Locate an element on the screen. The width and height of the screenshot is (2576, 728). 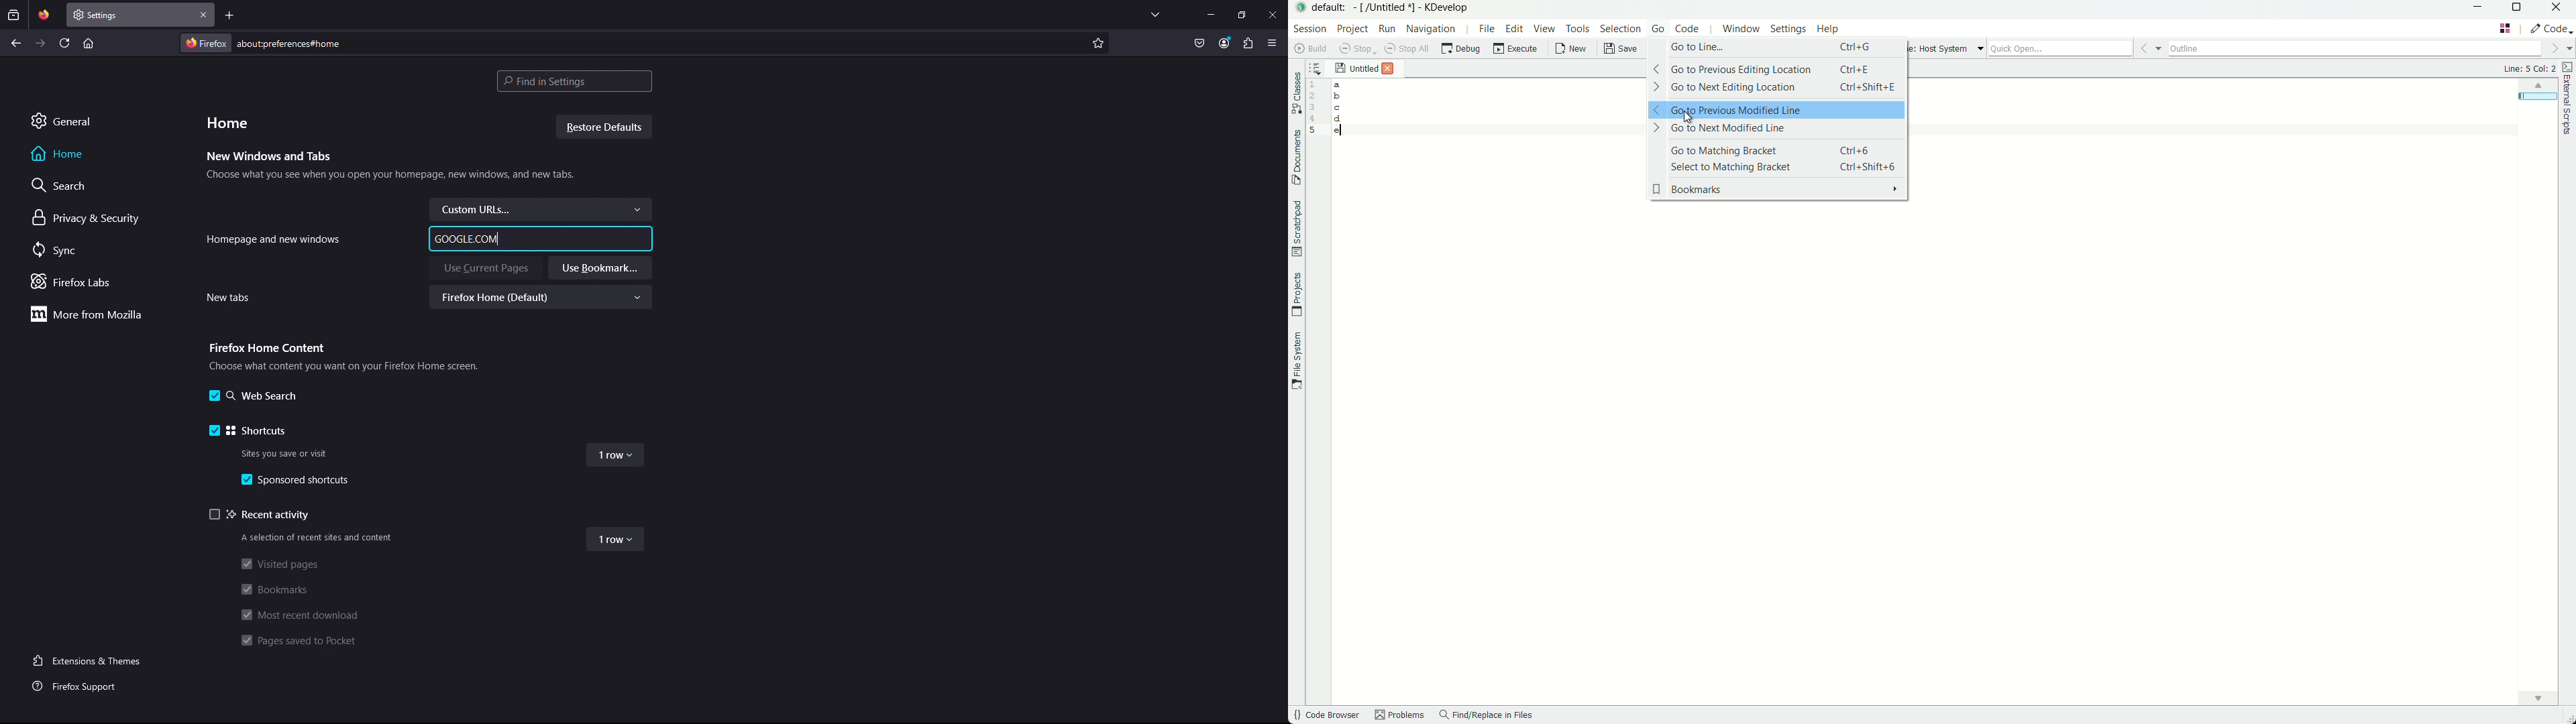
Next is located at coordinates (41, 43).